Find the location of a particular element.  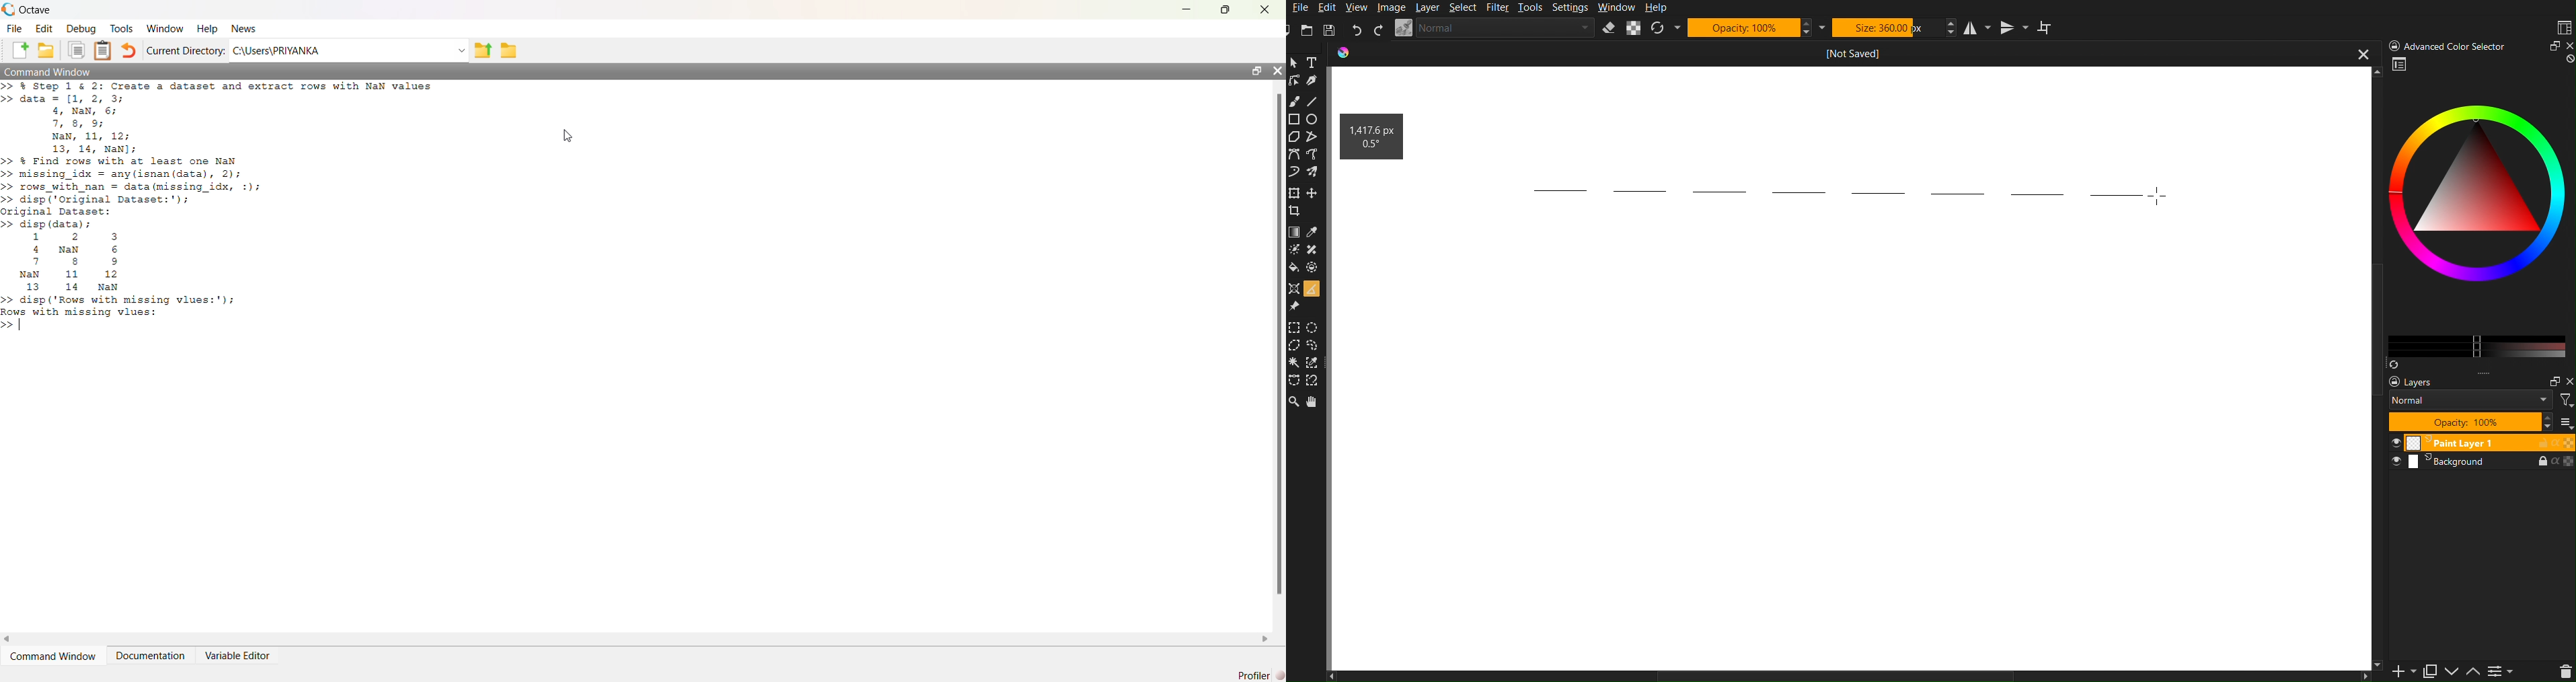

Move is located at coordinates (1314, 401).